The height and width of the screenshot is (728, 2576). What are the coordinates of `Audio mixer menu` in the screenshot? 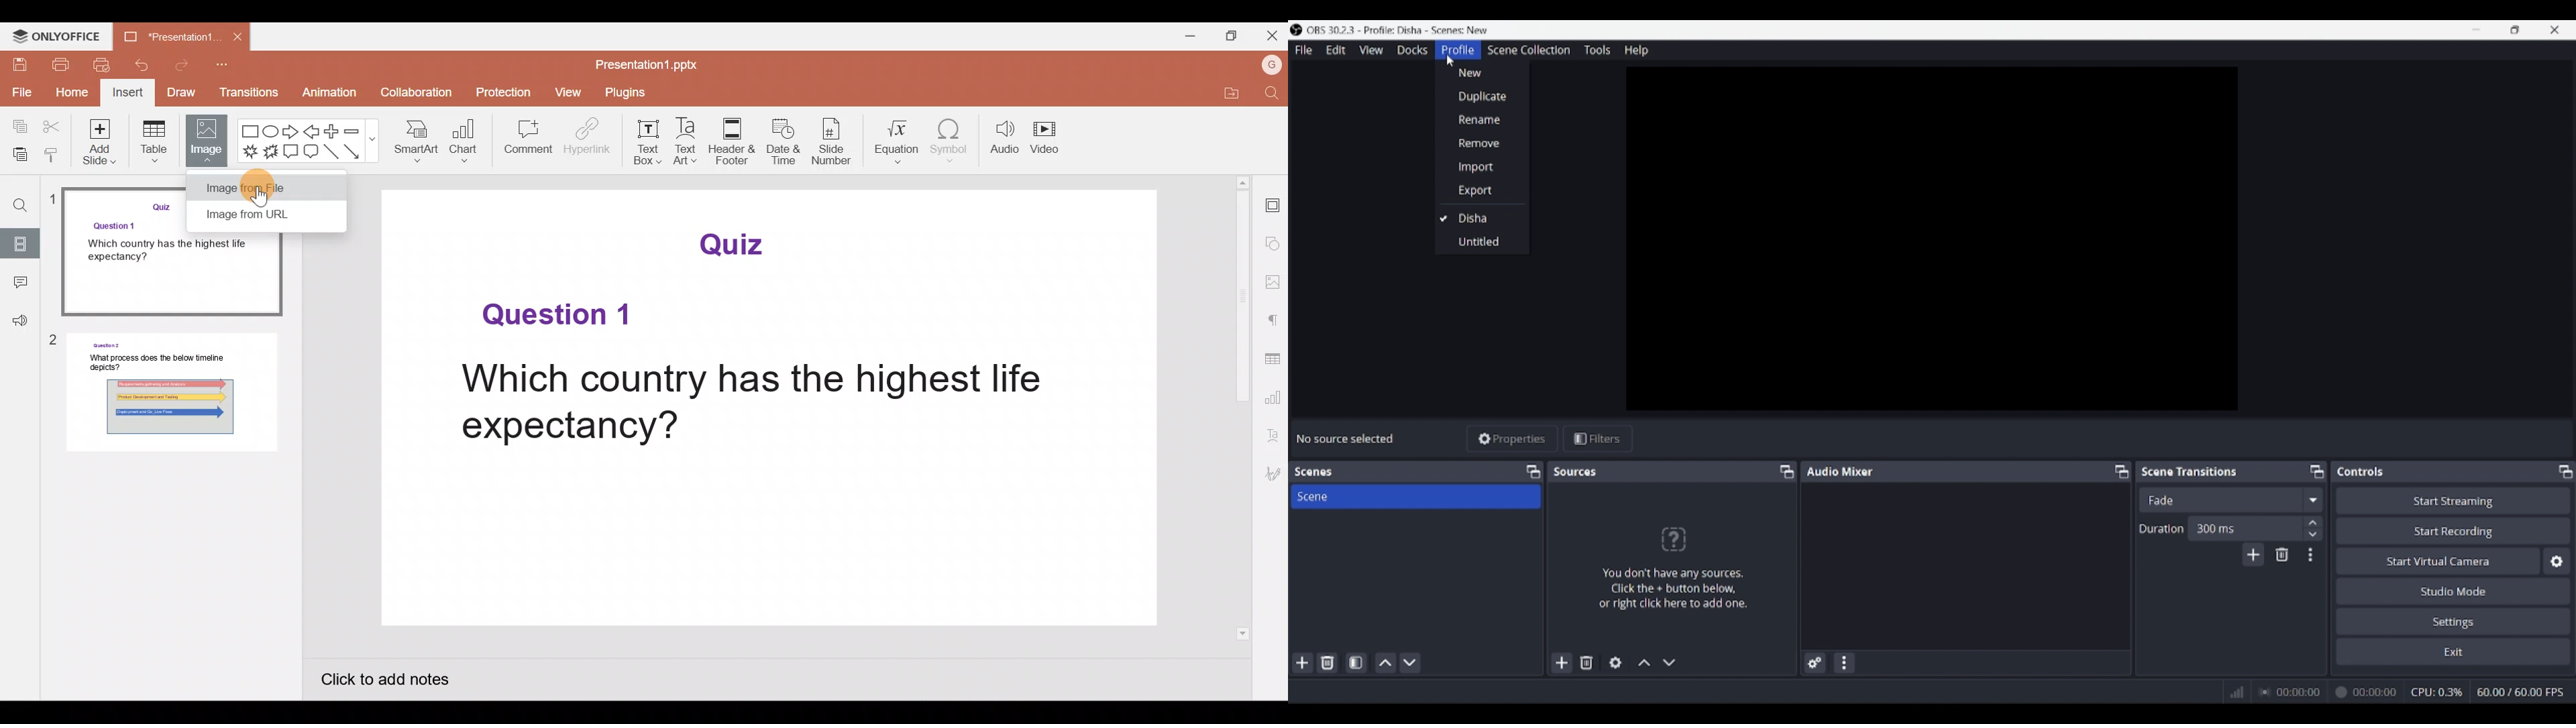 It's located at (1843, 663).